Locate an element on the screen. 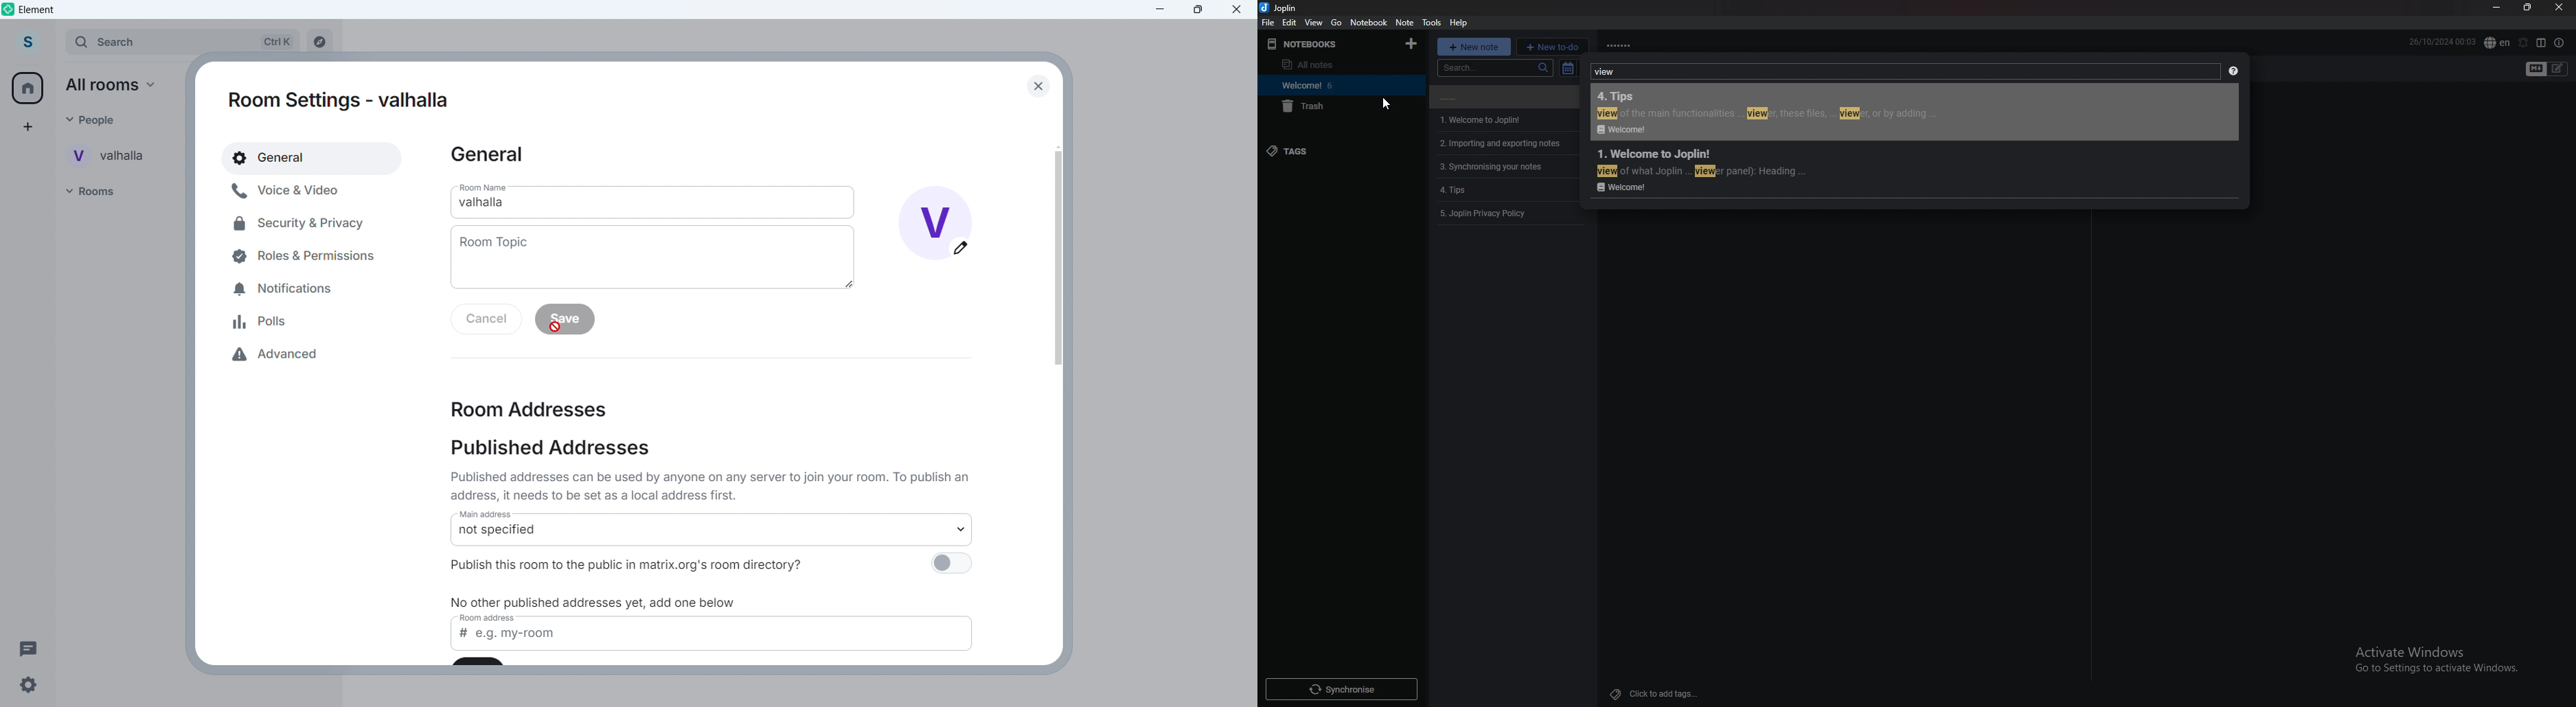  toggle sort order field is located at coordinates (1567, 68).